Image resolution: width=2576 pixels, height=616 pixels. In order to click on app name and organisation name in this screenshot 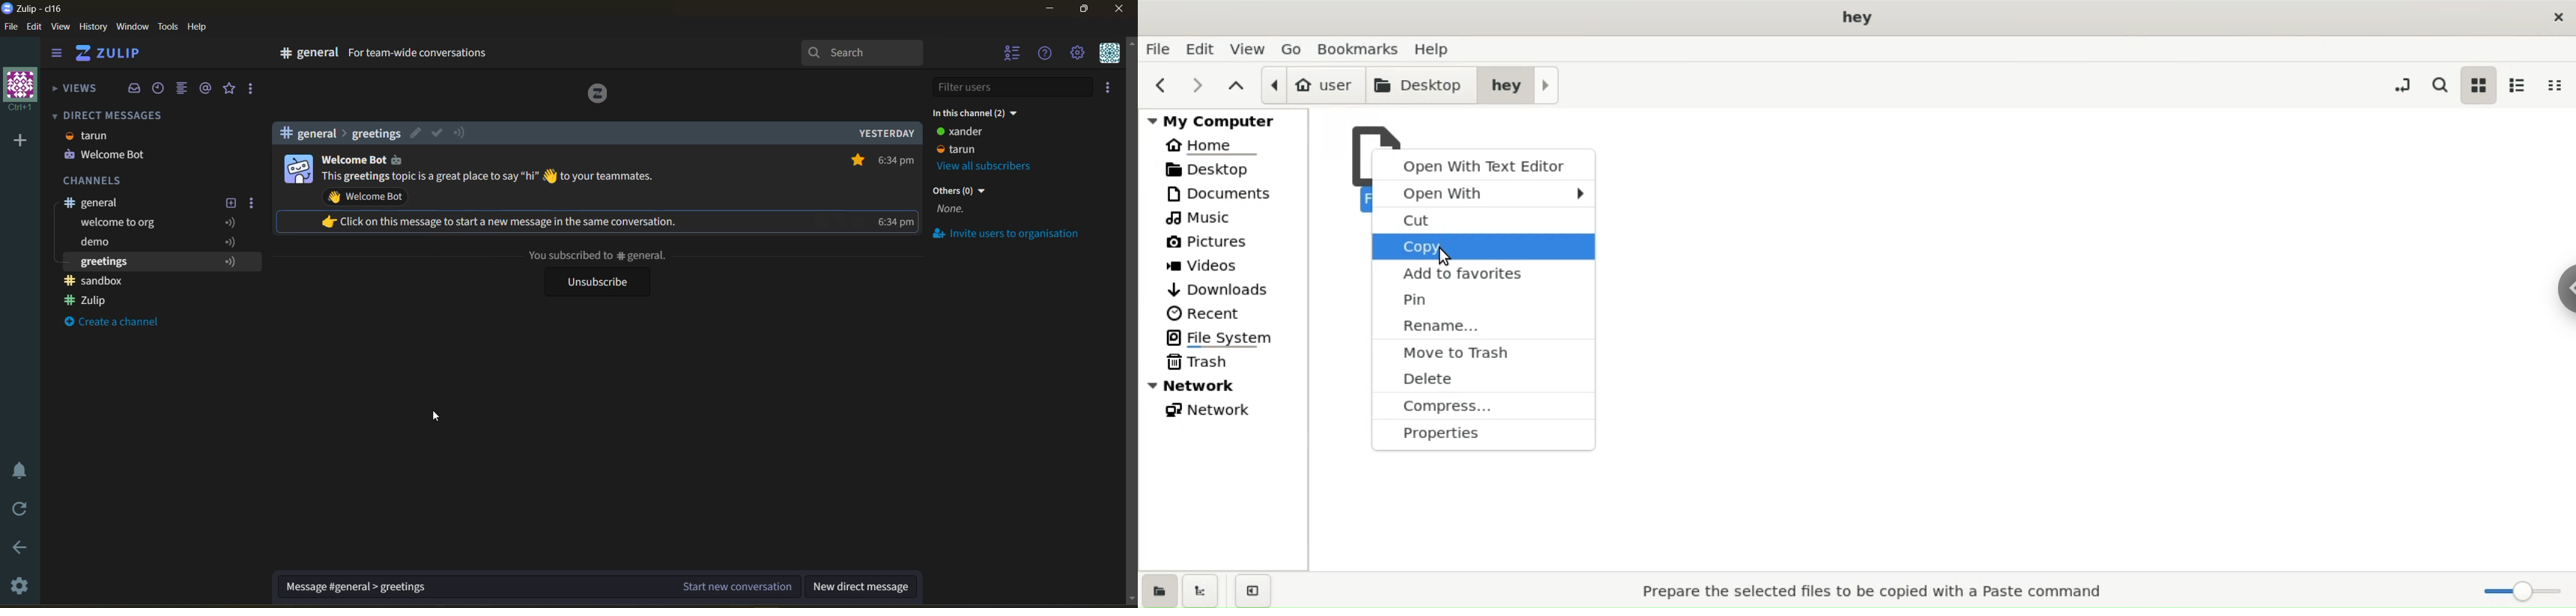, I will do `click(37, 11)`.